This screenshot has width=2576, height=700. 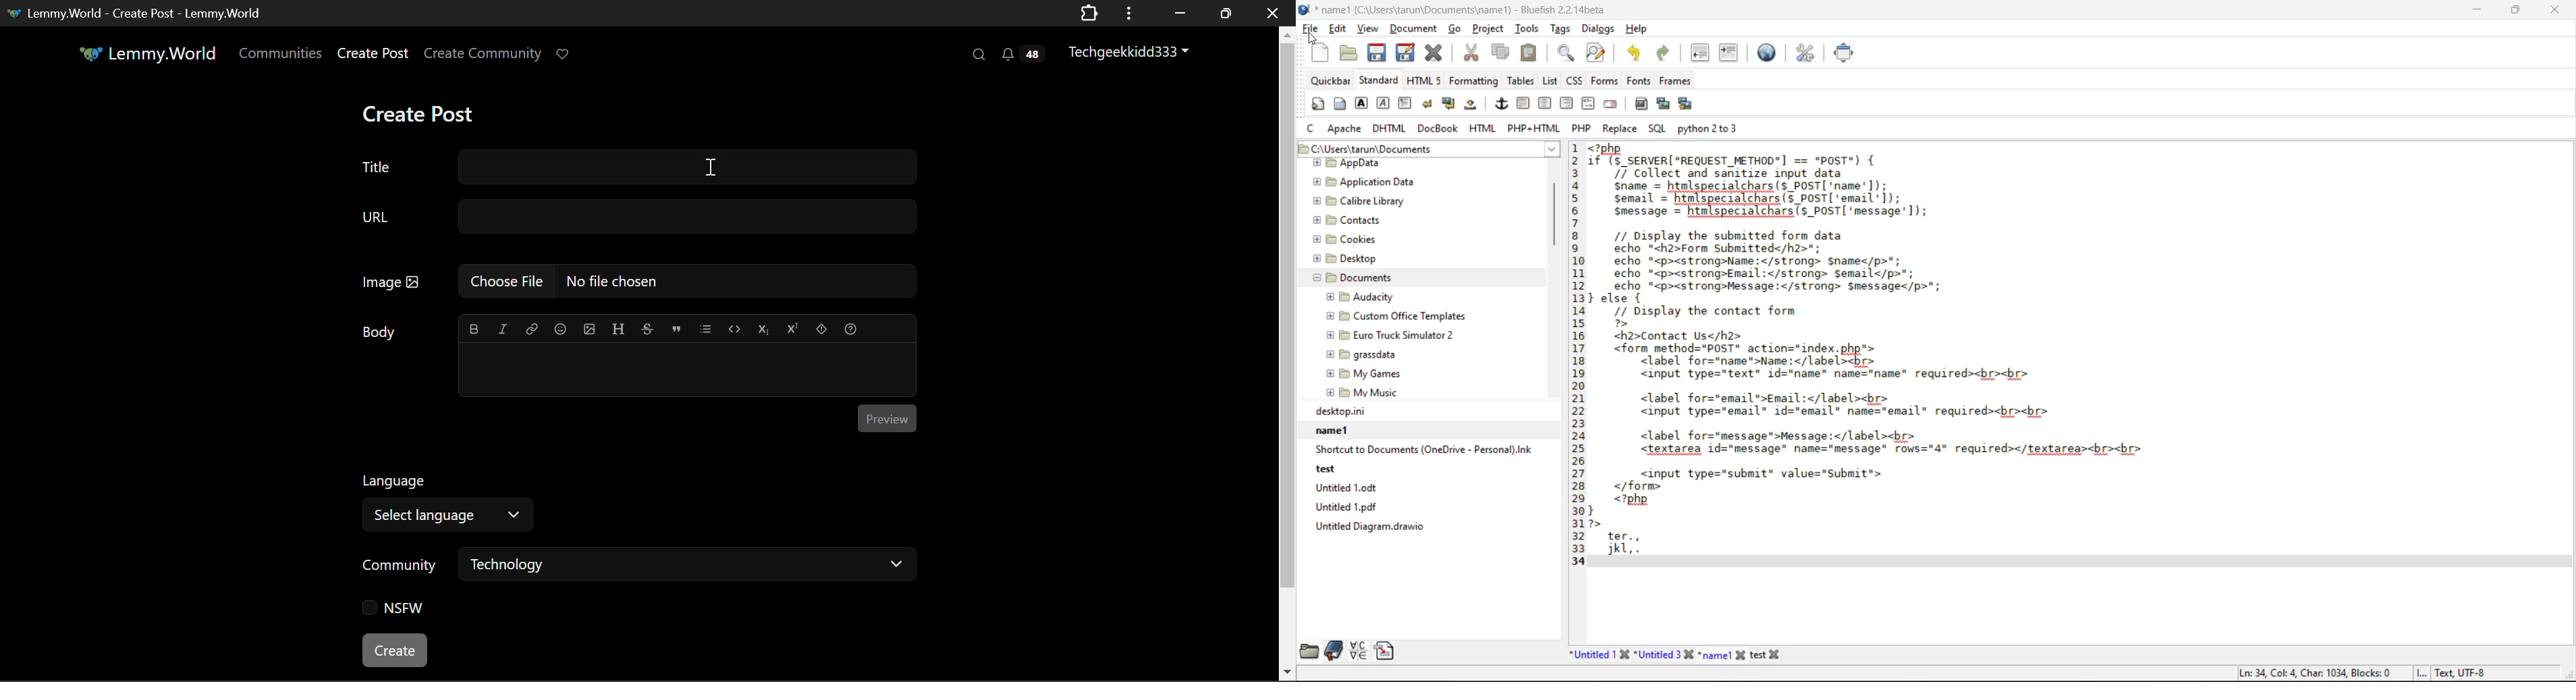 I want to click on list, so click(x=707, y=327).